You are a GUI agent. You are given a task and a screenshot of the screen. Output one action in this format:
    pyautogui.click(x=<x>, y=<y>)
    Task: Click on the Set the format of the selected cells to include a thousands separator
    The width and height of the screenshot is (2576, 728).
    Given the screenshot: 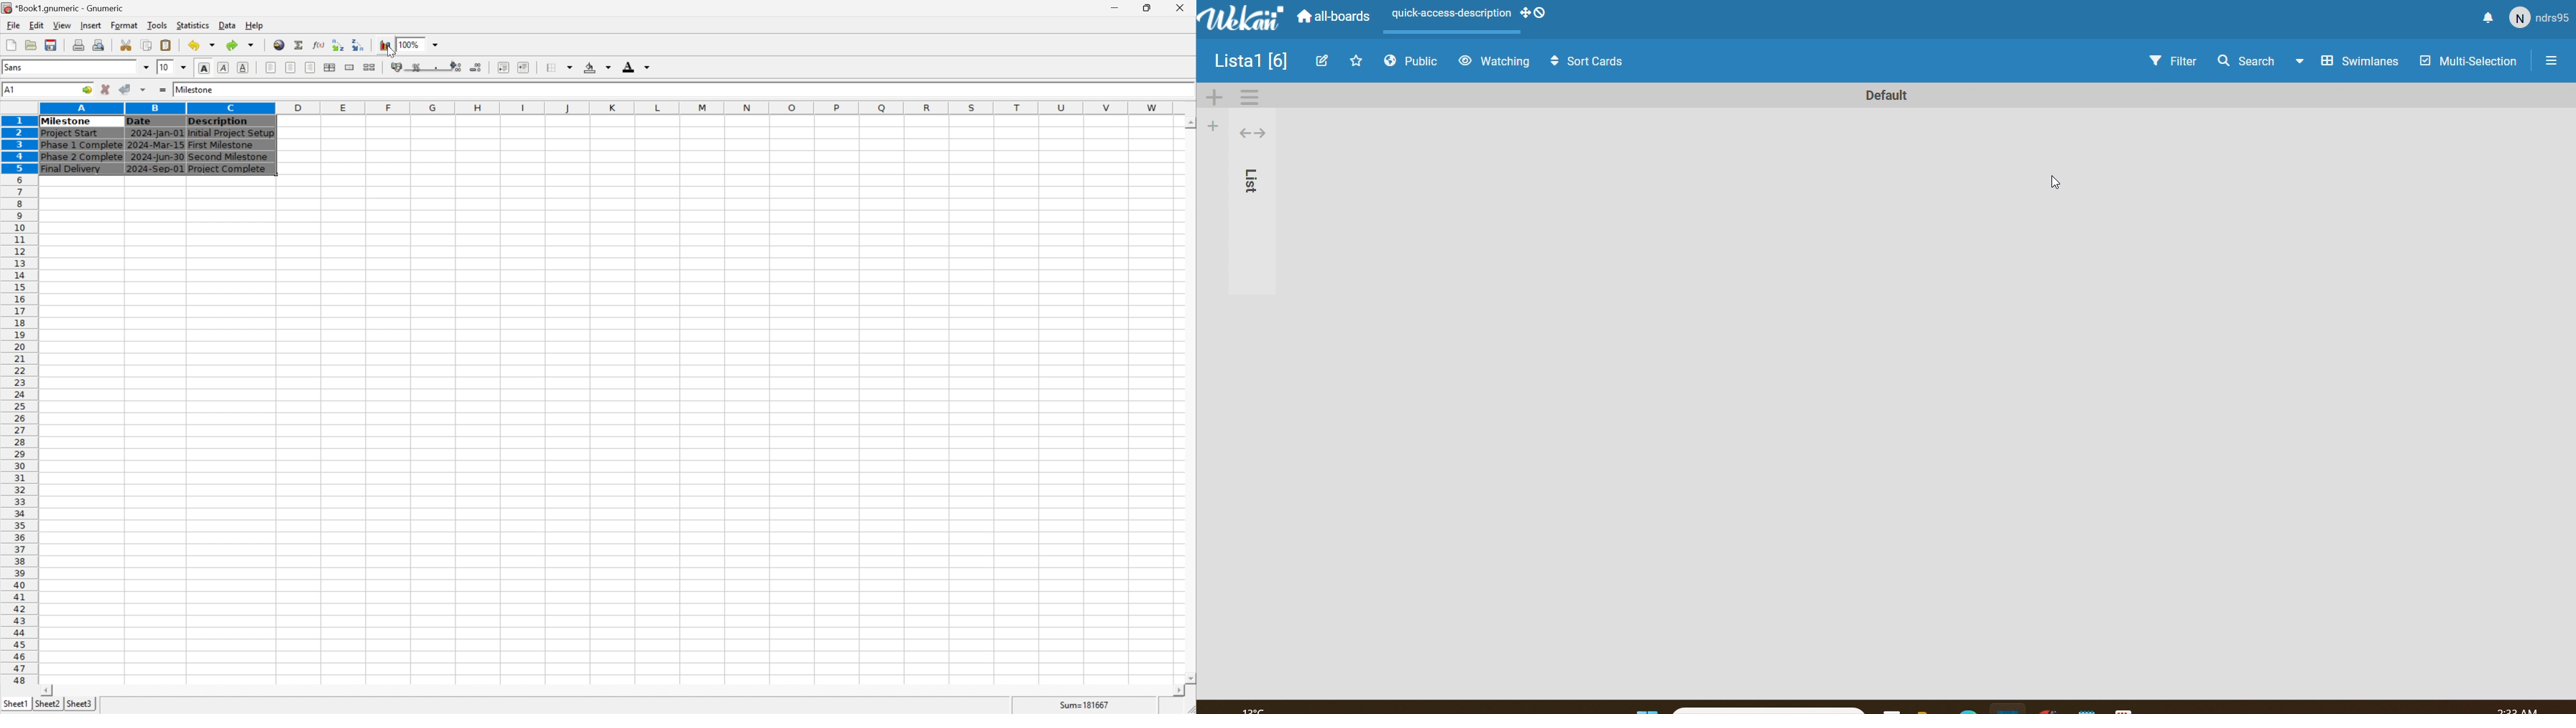 What is the action you would take?
    pyautogui.click(x=438, y=67)
    